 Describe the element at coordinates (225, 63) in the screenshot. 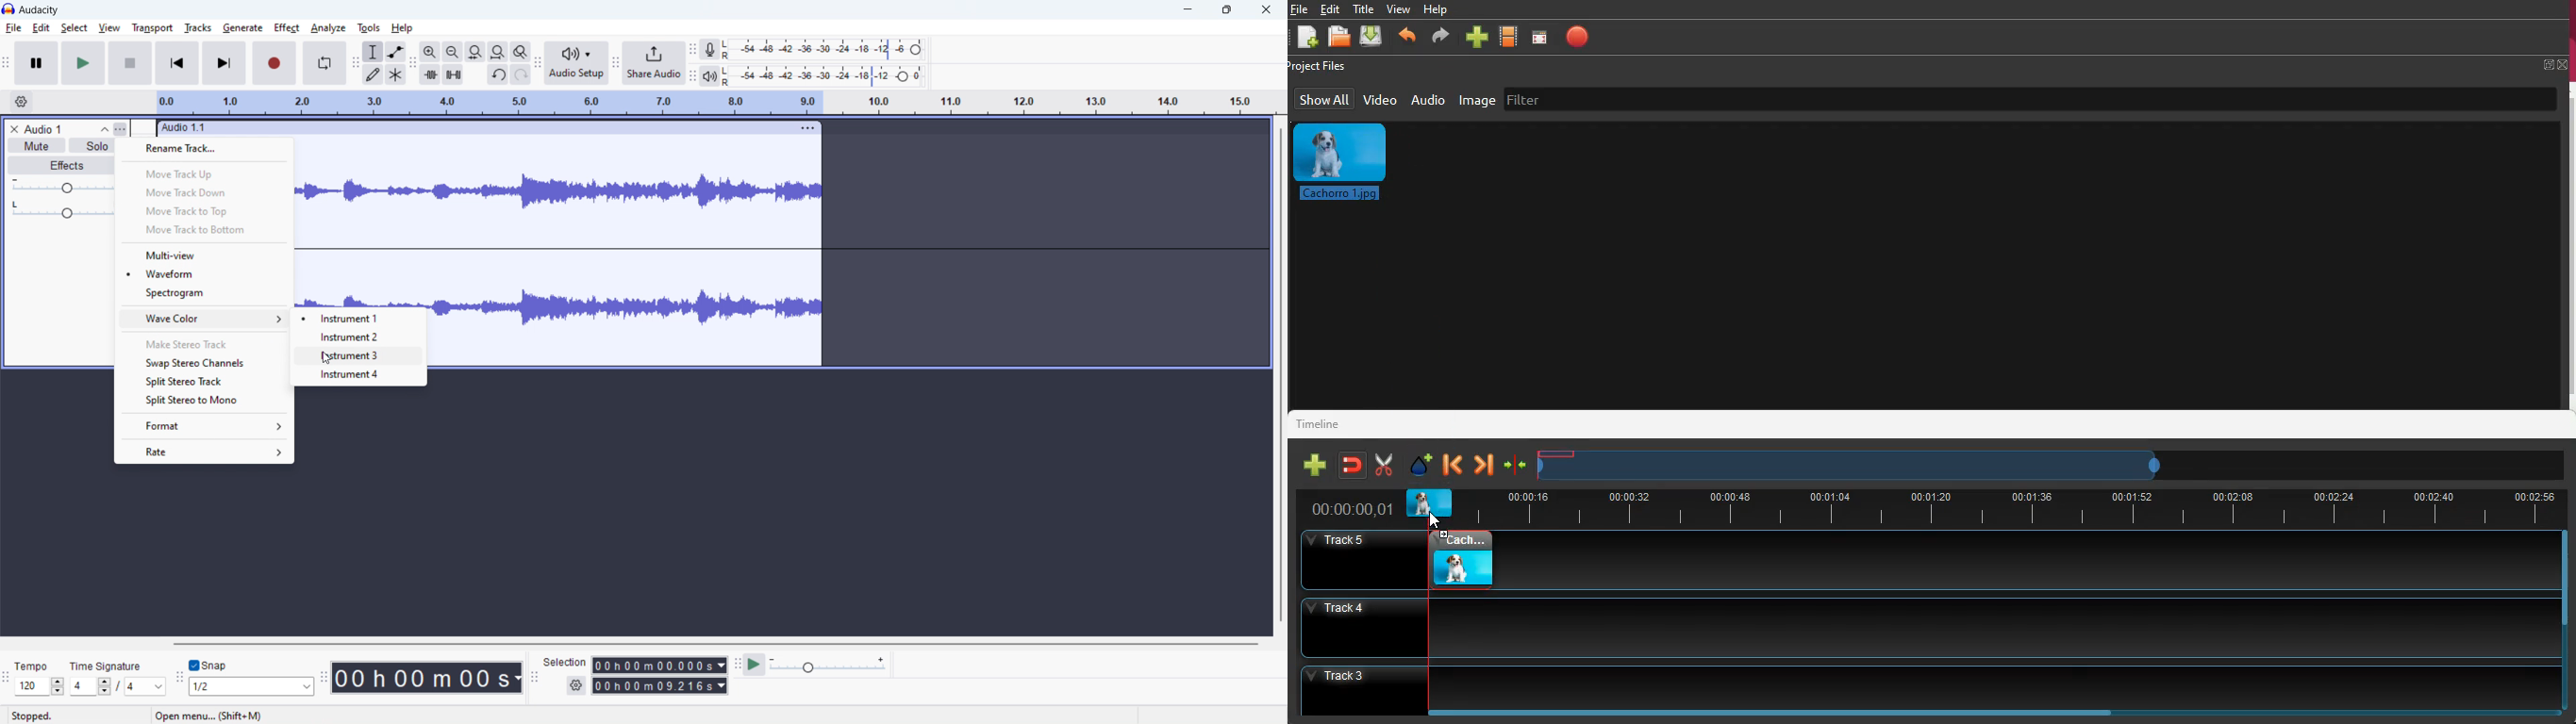

I see `skip to end` at that location.